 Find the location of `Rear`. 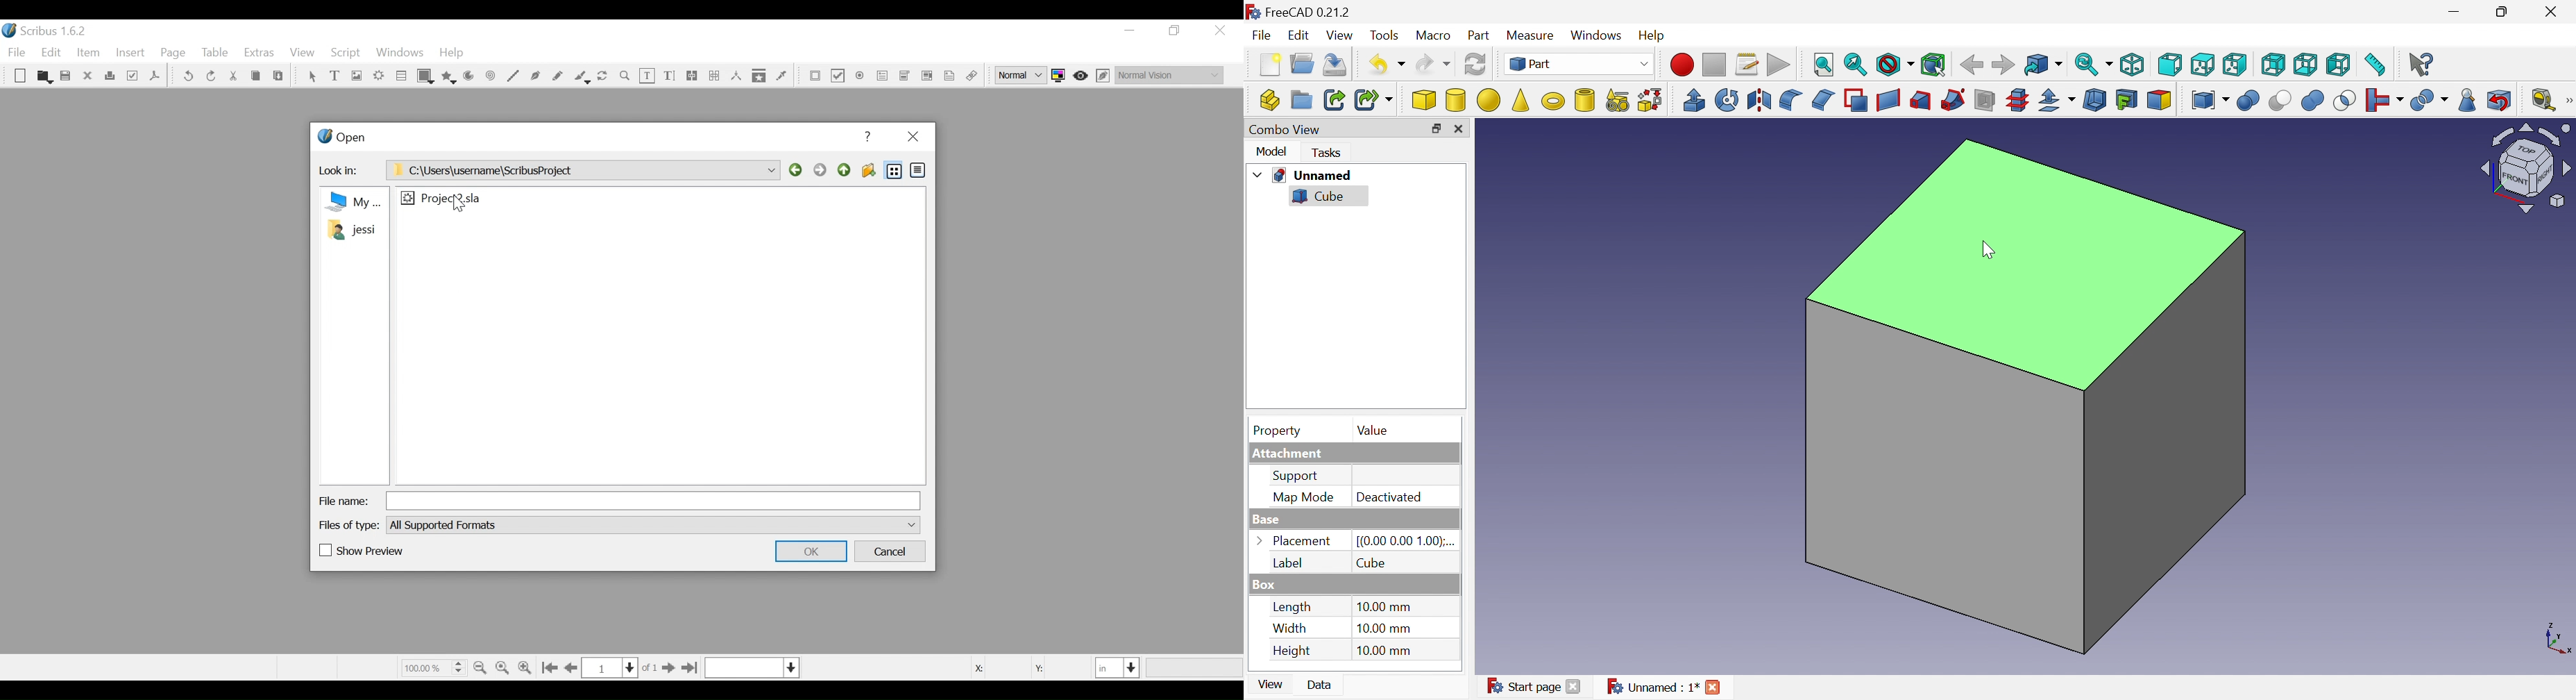

Rear is located at coordinates (2275, 65).